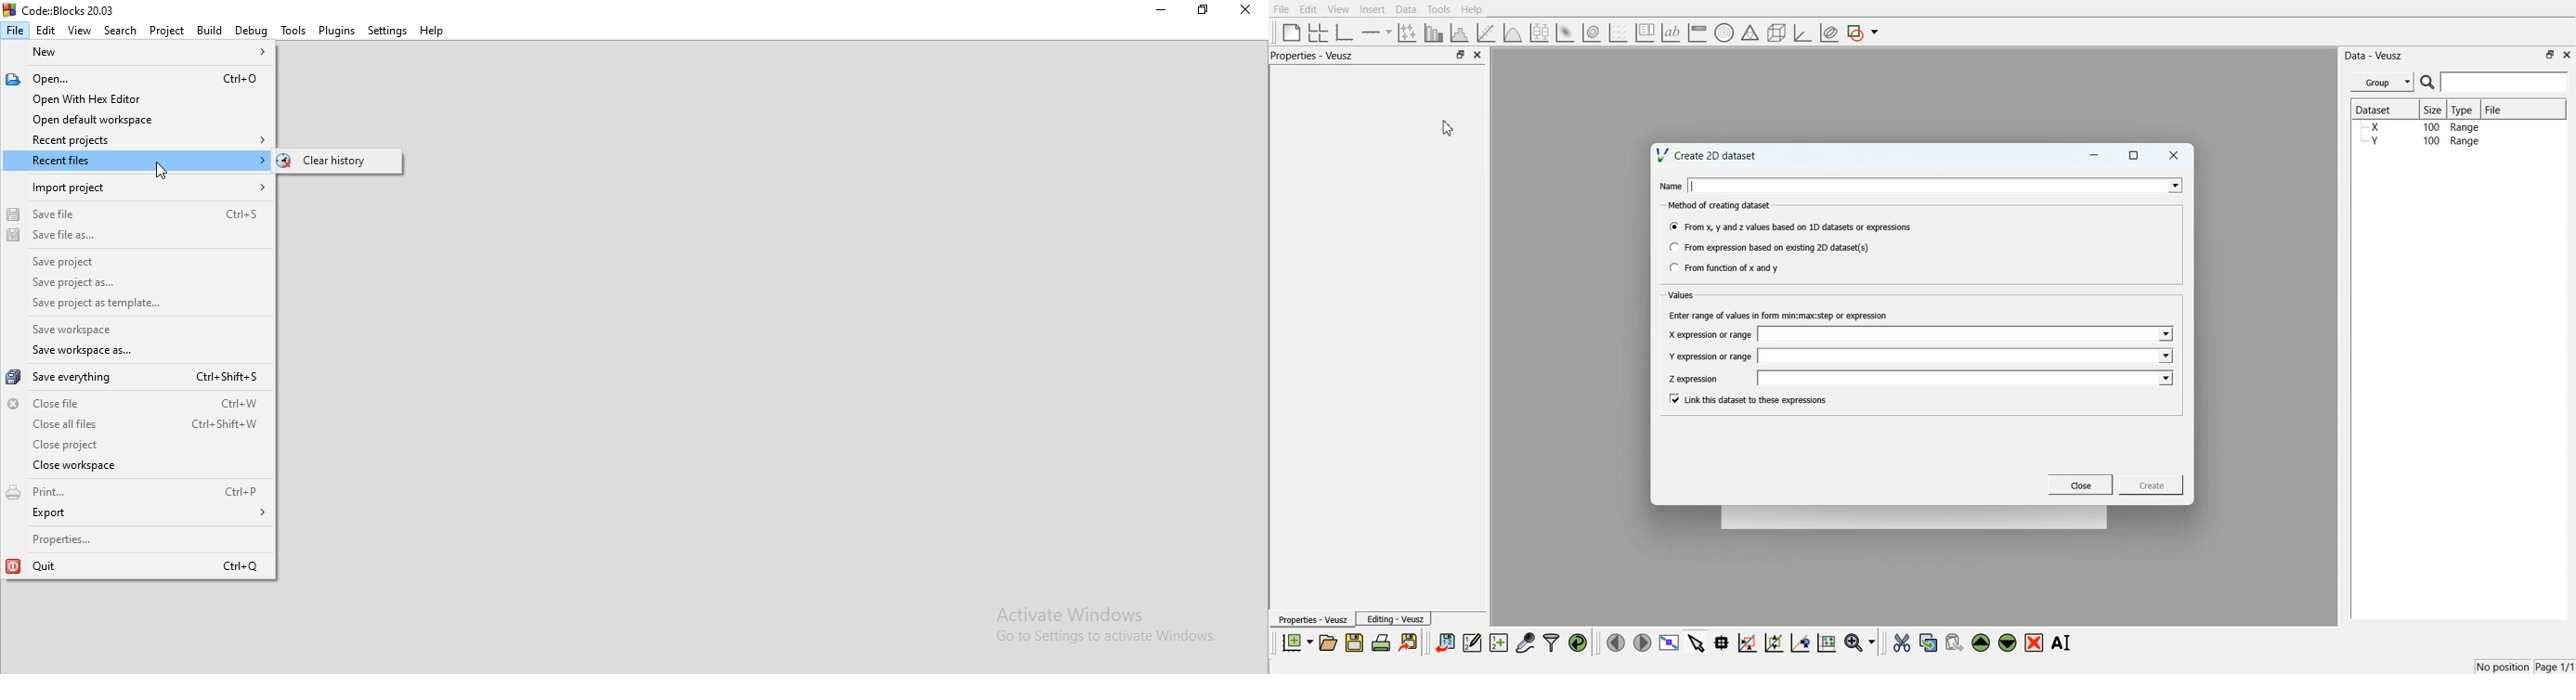  I want to click on Type, so click(2464, 109).